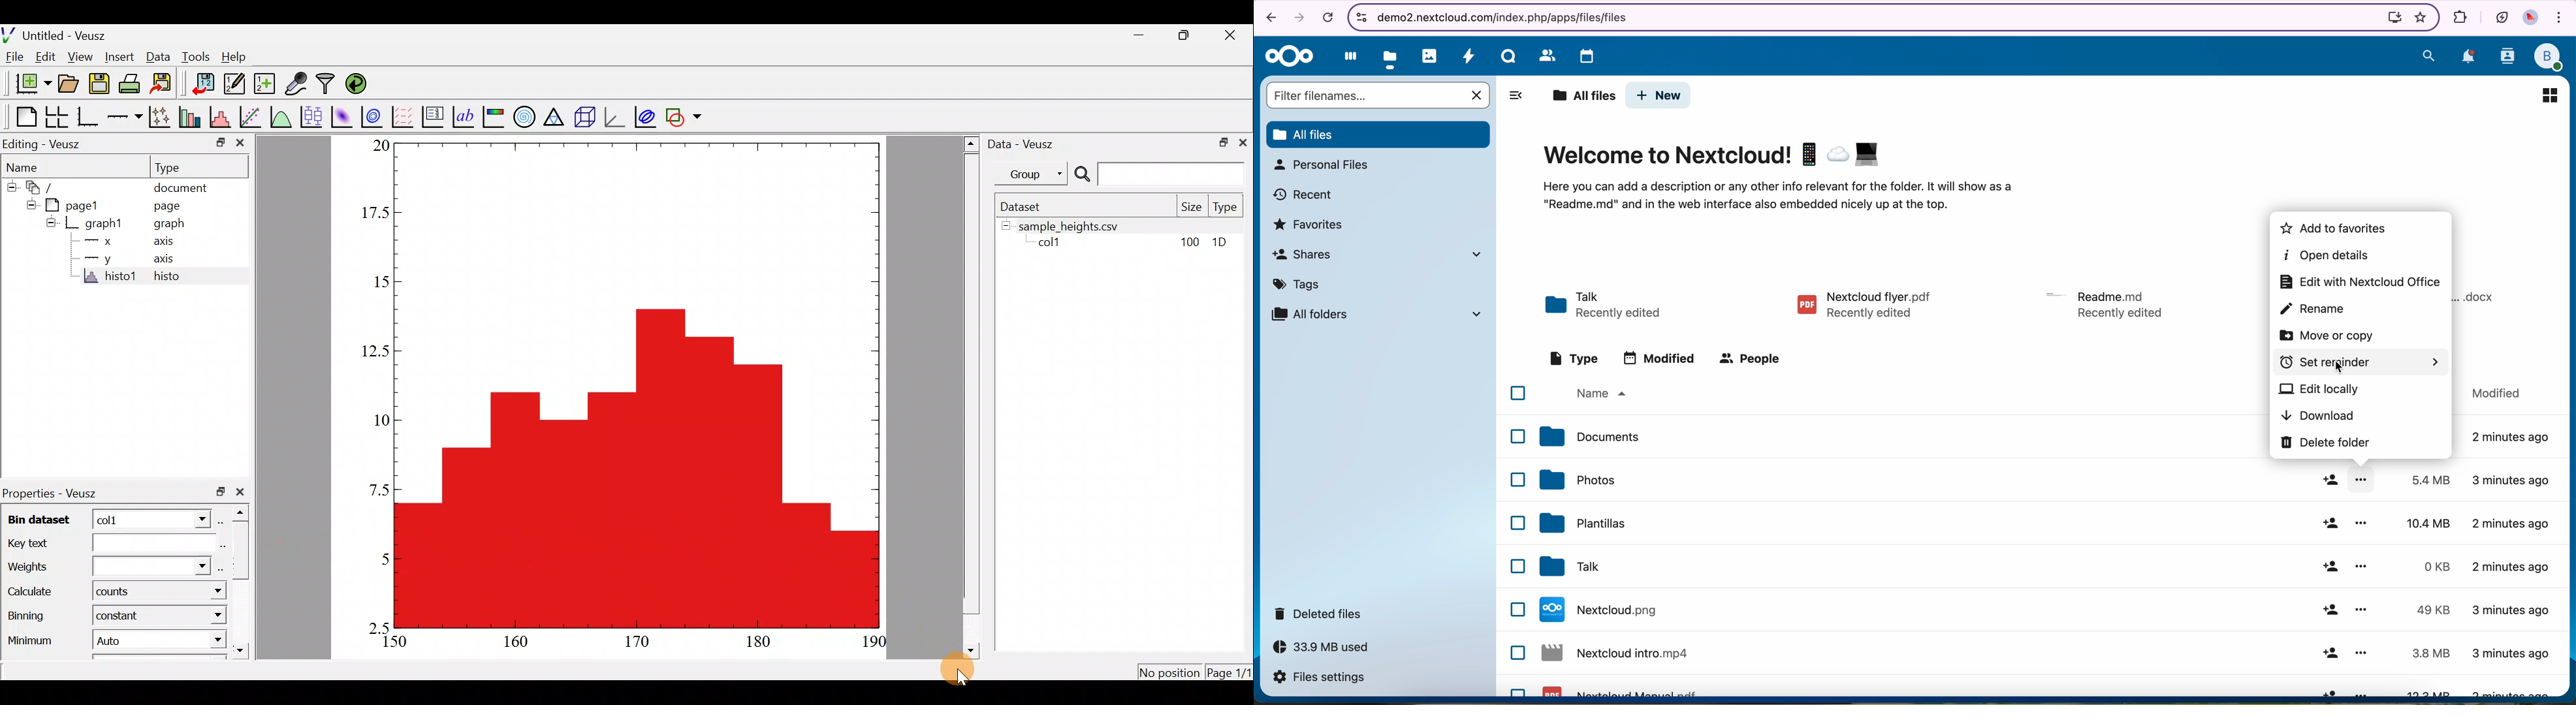 The image size is (2576, 728). I want to click on add a shape to the plot, so click(684, 116).